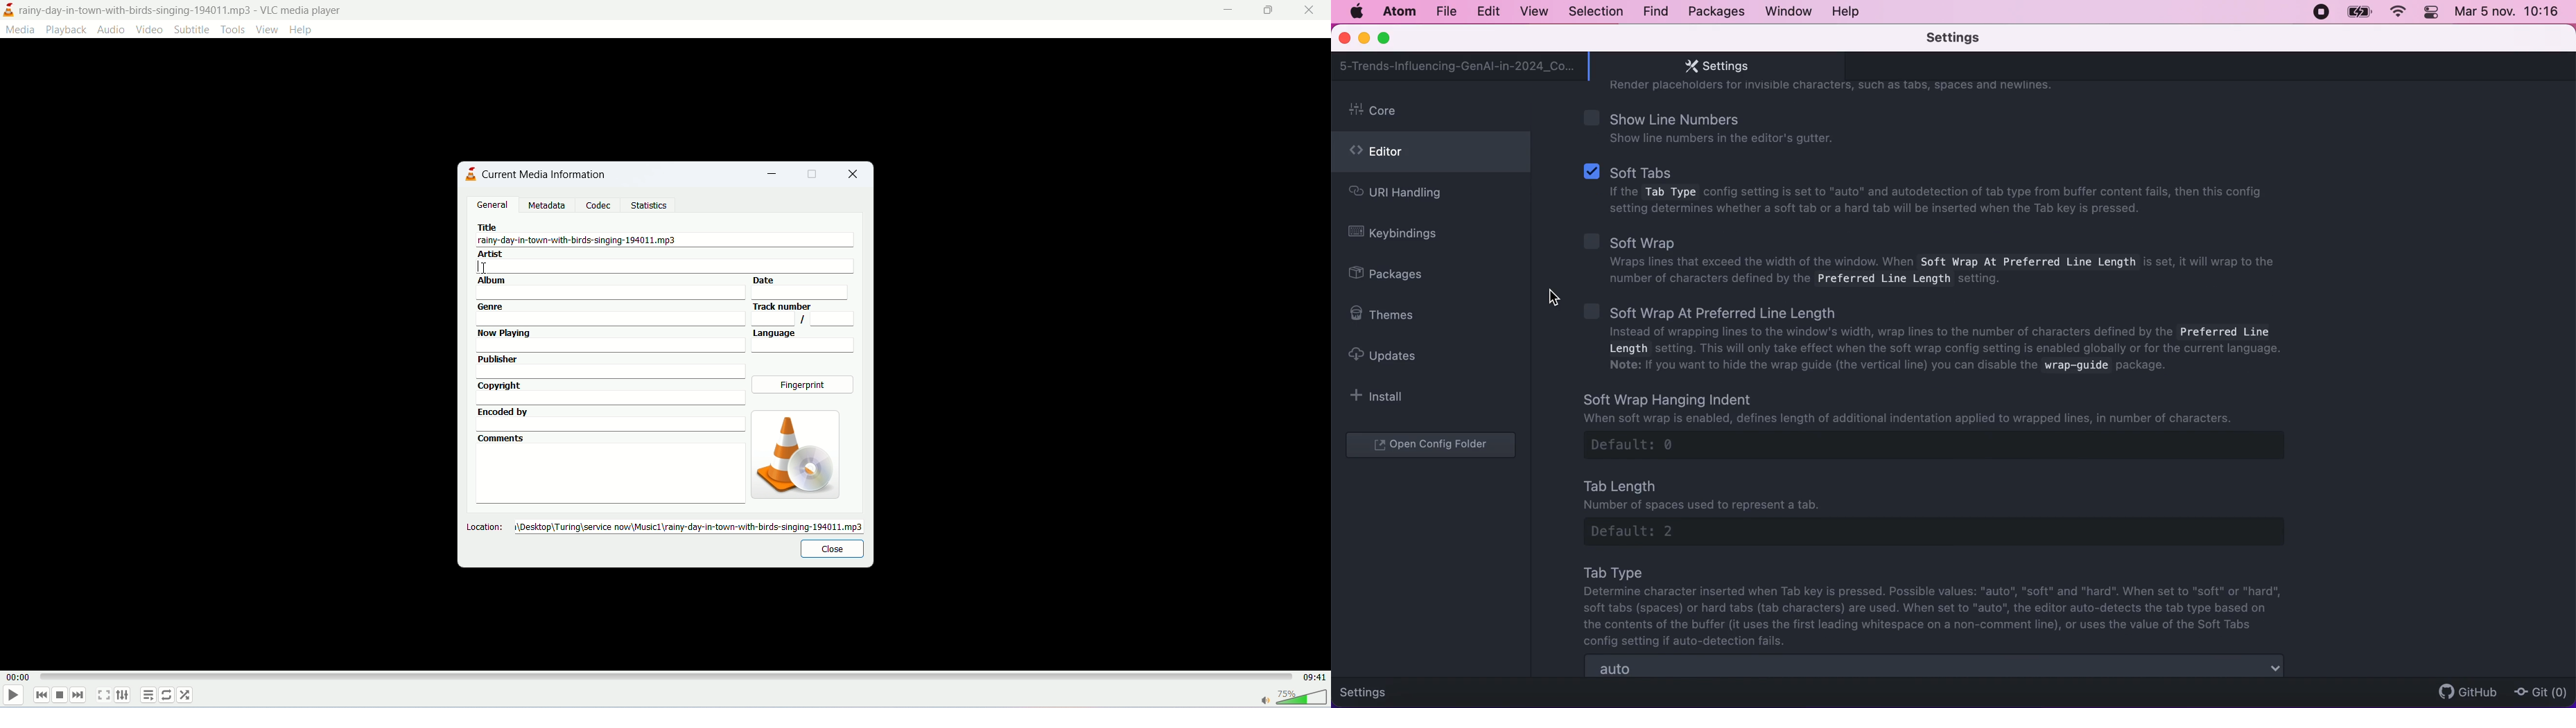 The width and height of the screenshot is (2576, 728). Describe the element at coordinates (1383, 396) in the screenshot. I see `install` at that location.